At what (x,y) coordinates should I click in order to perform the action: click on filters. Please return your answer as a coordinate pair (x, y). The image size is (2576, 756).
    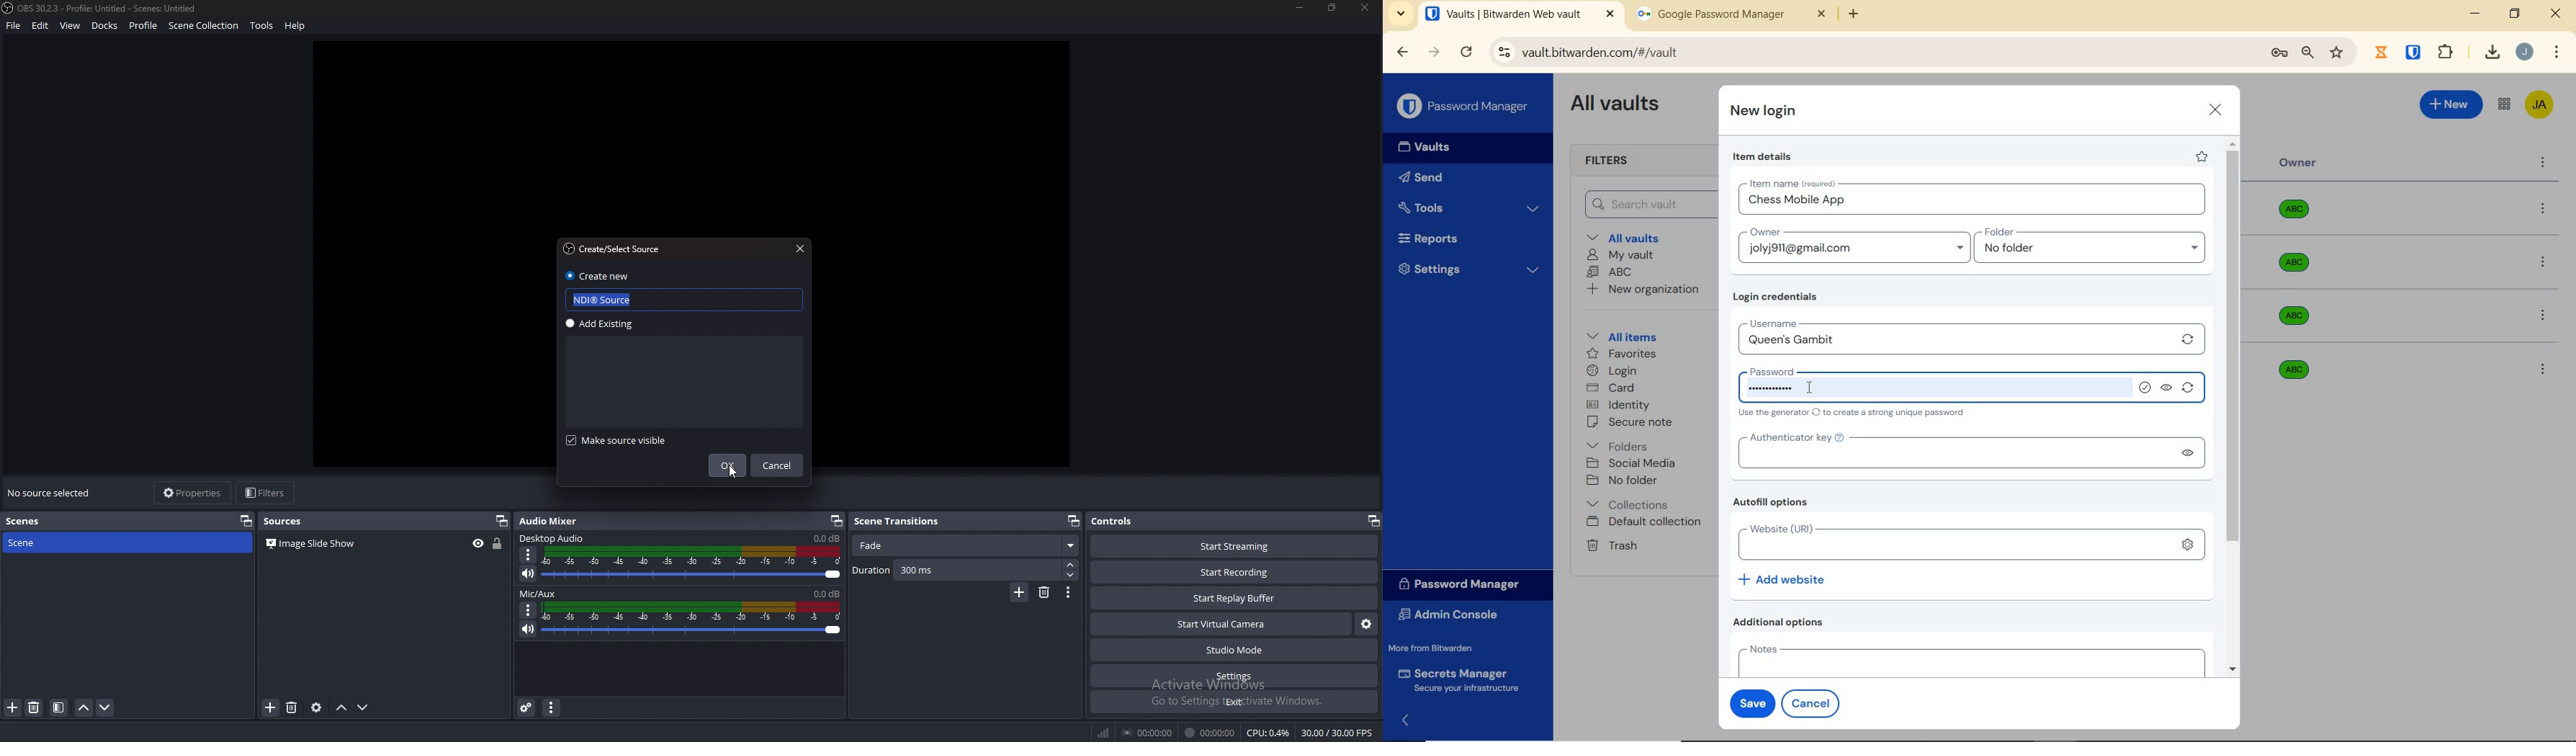
    Looking at the image, I should click on (266, 493).